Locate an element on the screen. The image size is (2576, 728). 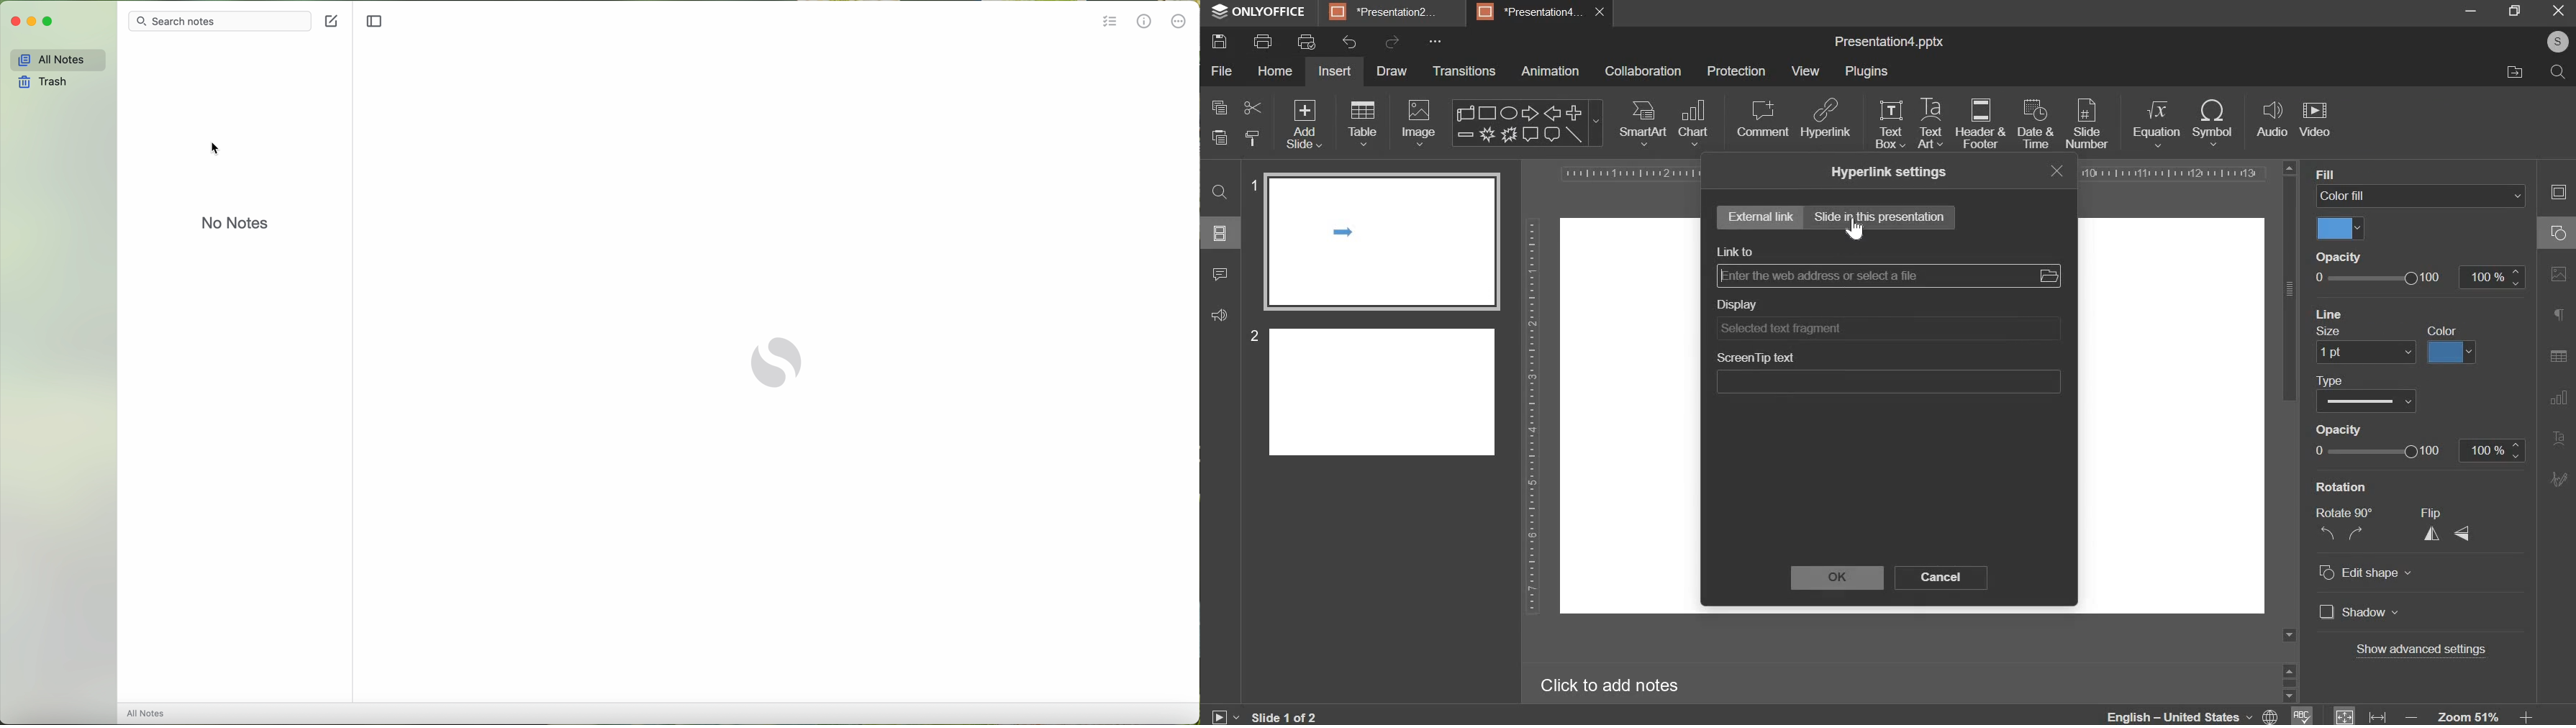
text box is located at coordinates (1892, 125).